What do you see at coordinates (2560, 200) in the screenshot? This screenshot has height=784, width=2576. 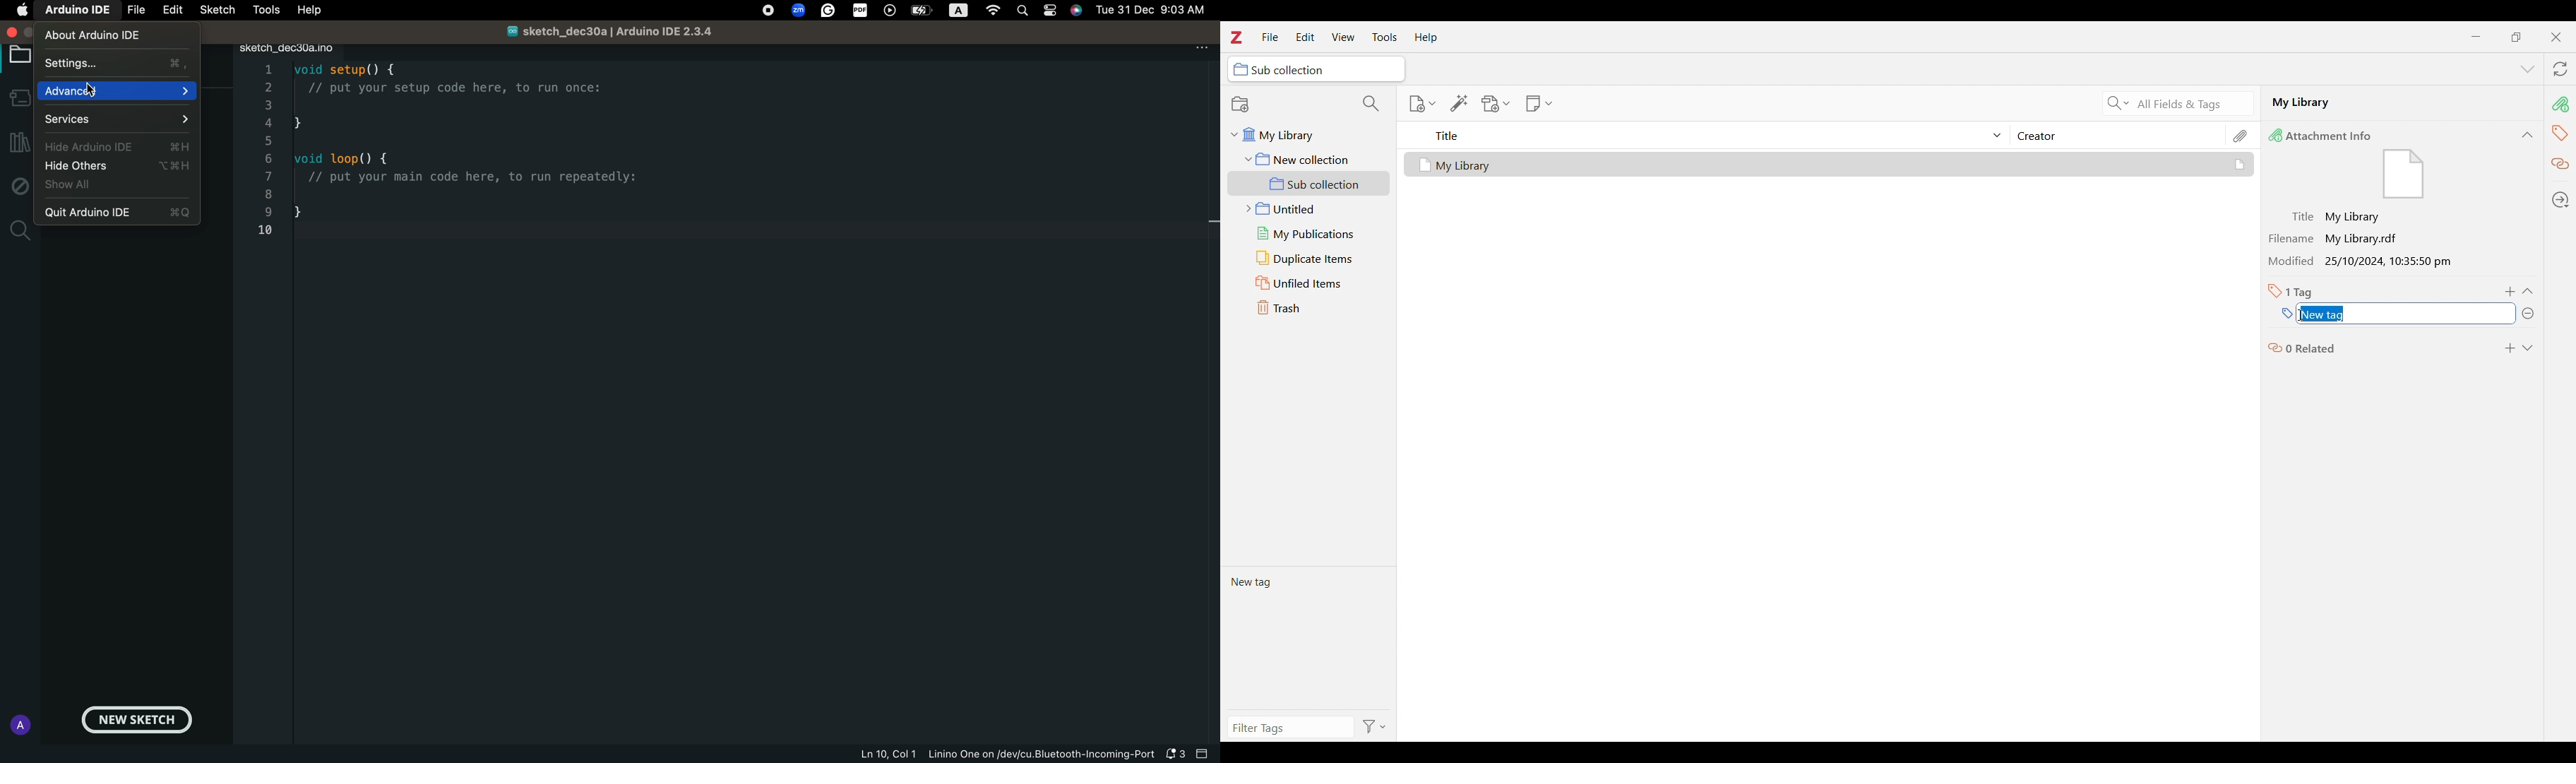 I see `Locate` at bounding box center [2560, 200].